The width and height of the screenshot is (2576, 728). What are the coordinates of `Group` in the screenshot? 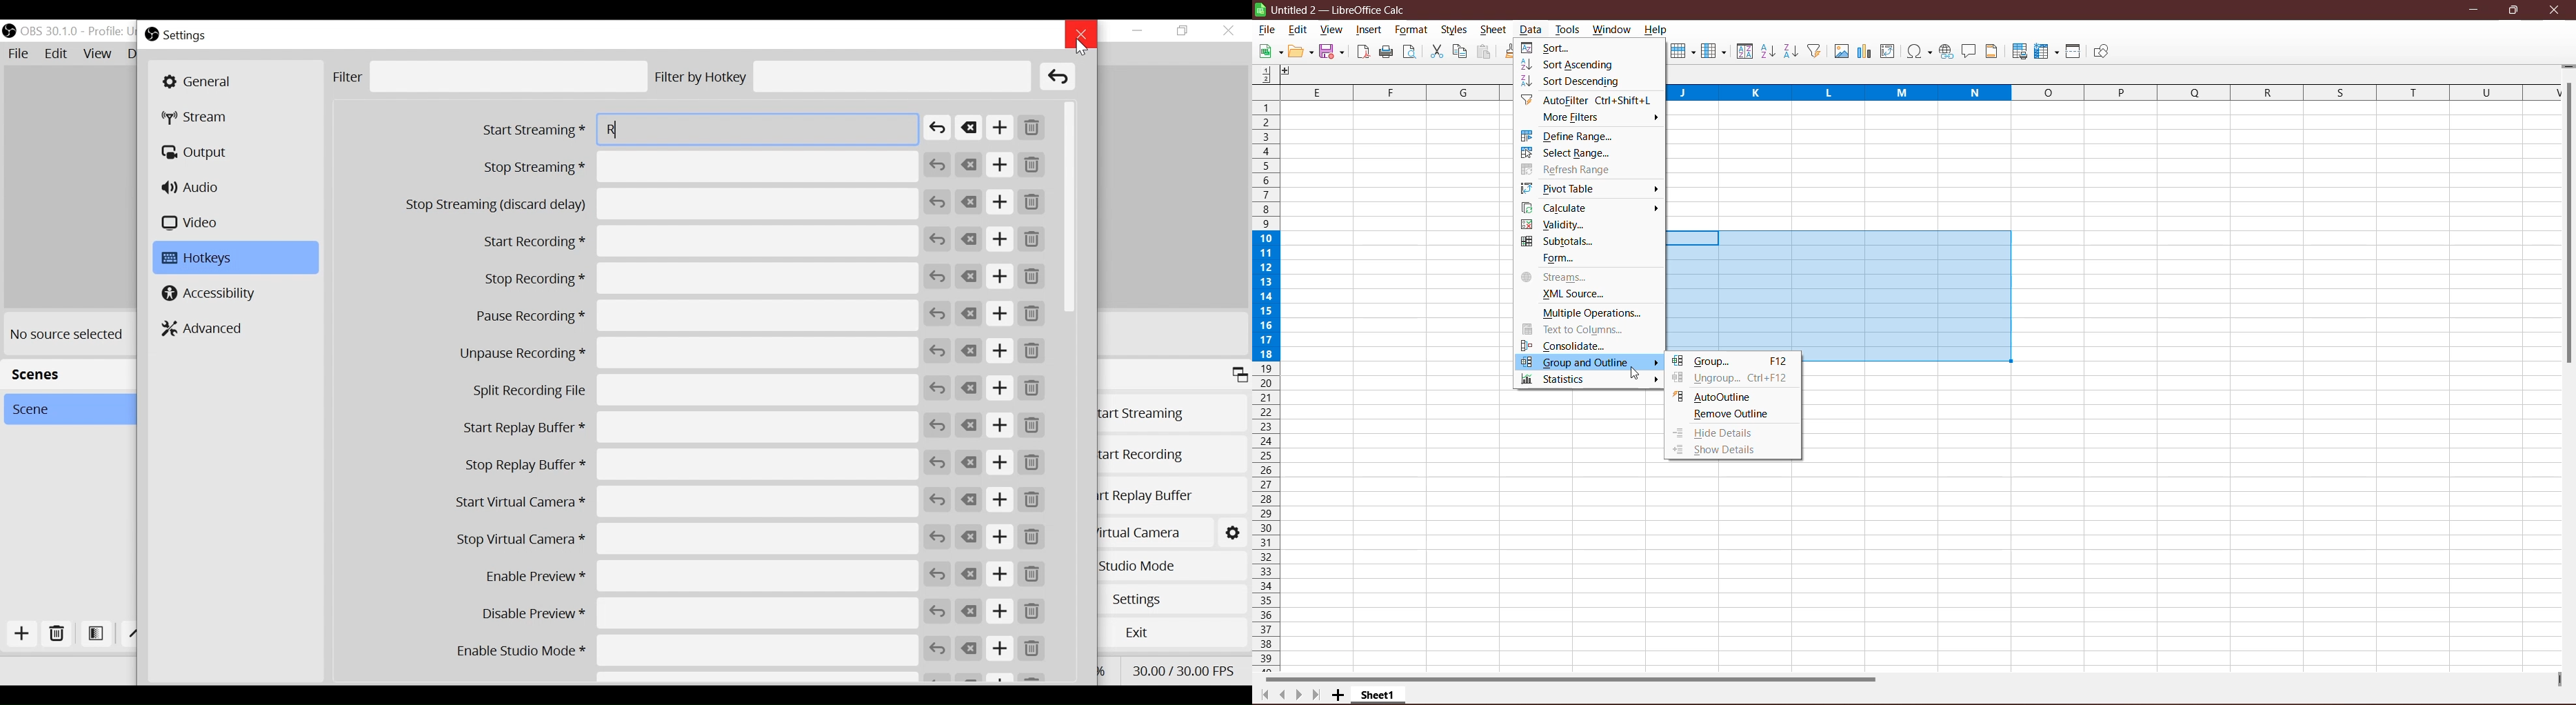 It's located at (1733, 361).